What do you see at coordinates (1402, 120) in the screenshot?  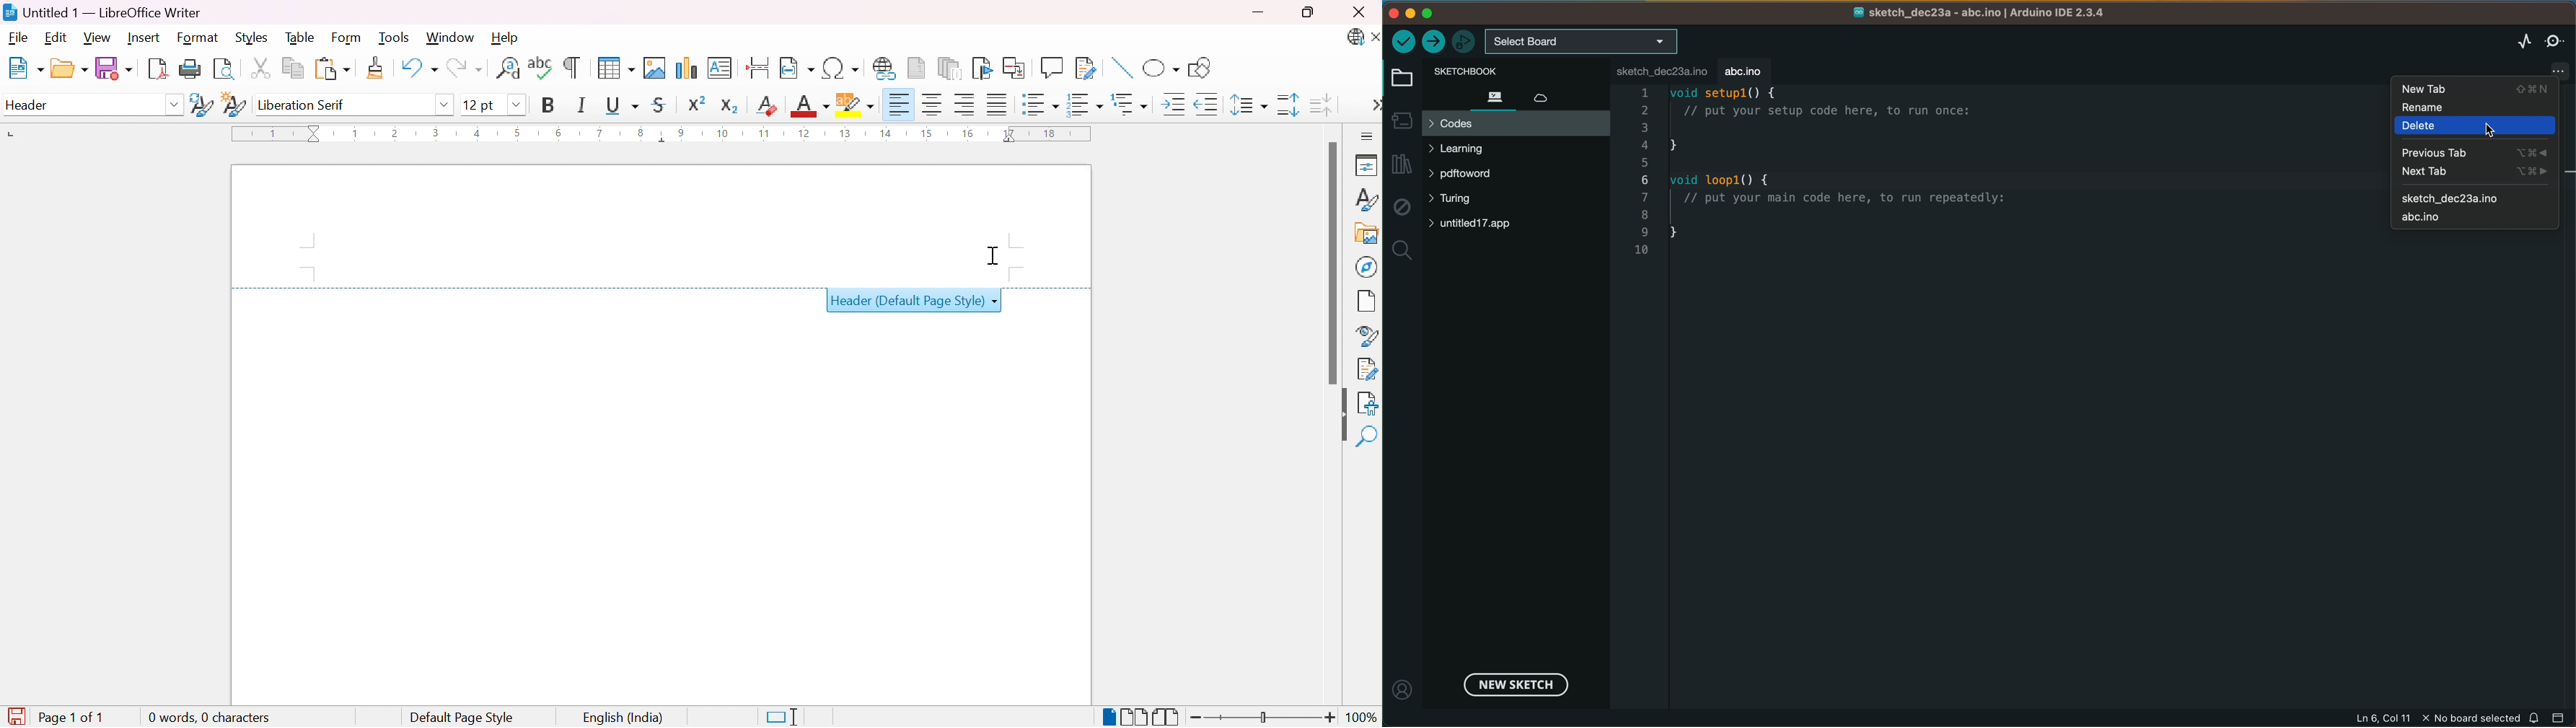 I see `board manager` at bounding box center [1402, 120].